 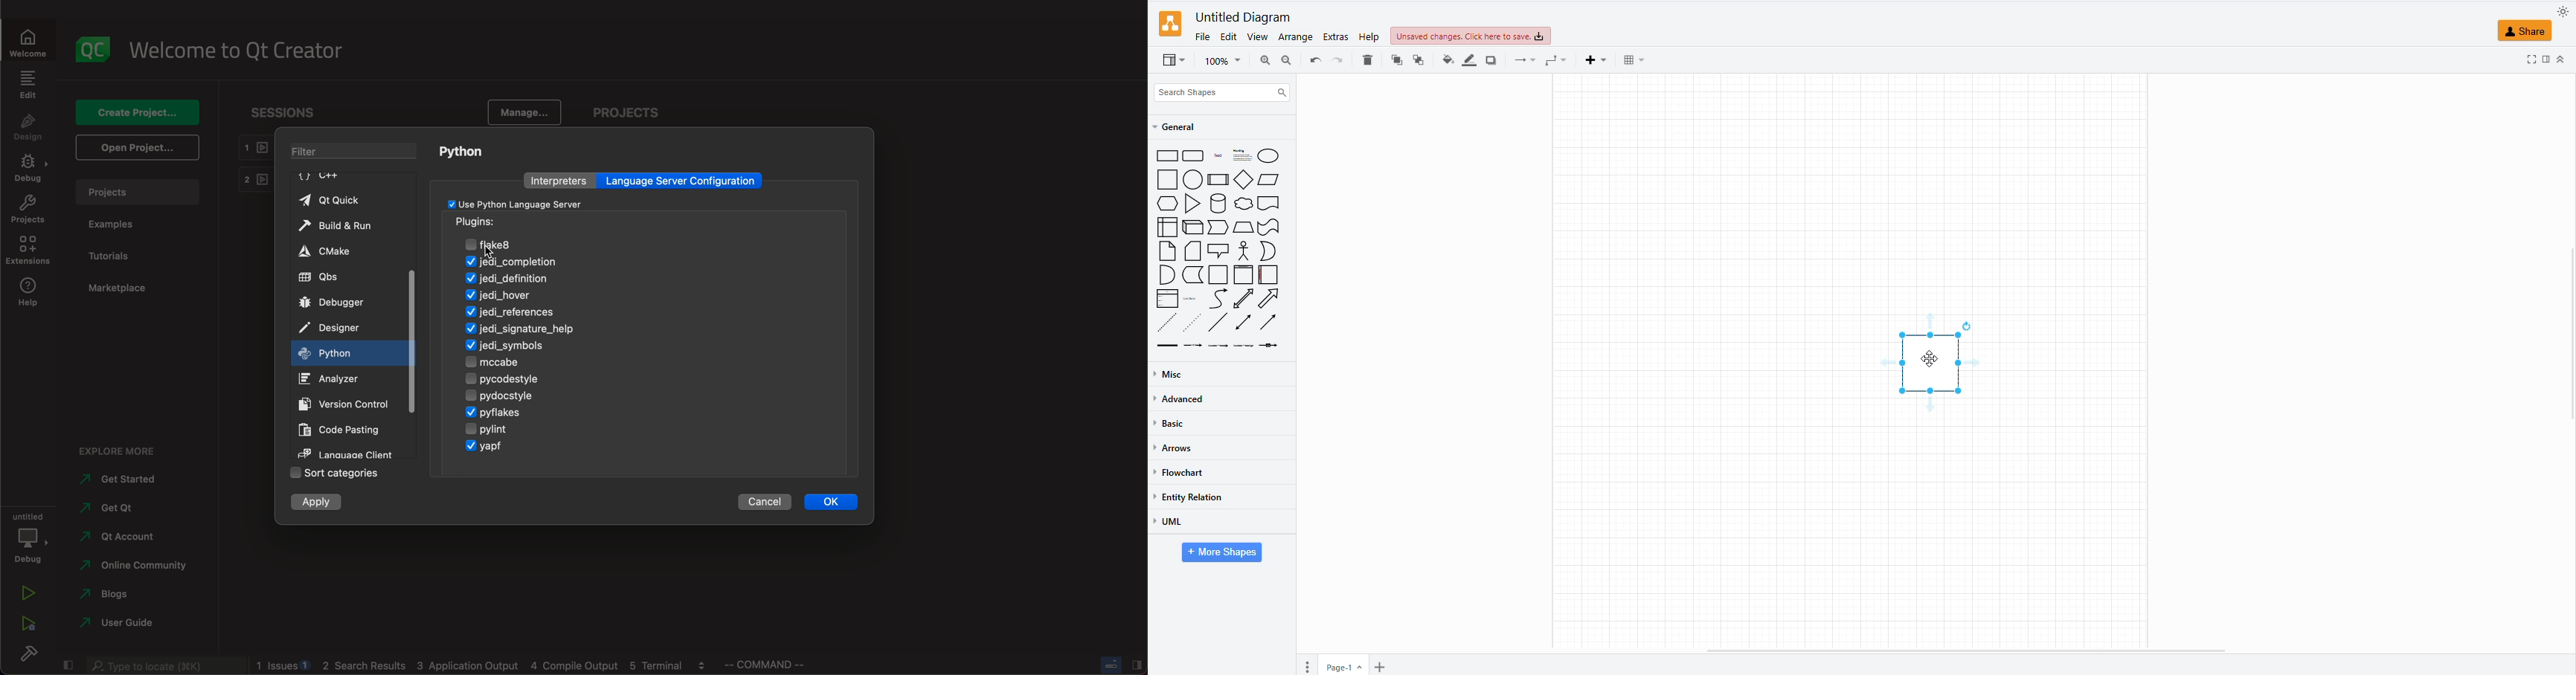 I want to click on connector with 3 labels , so click(x=1244, y=346).